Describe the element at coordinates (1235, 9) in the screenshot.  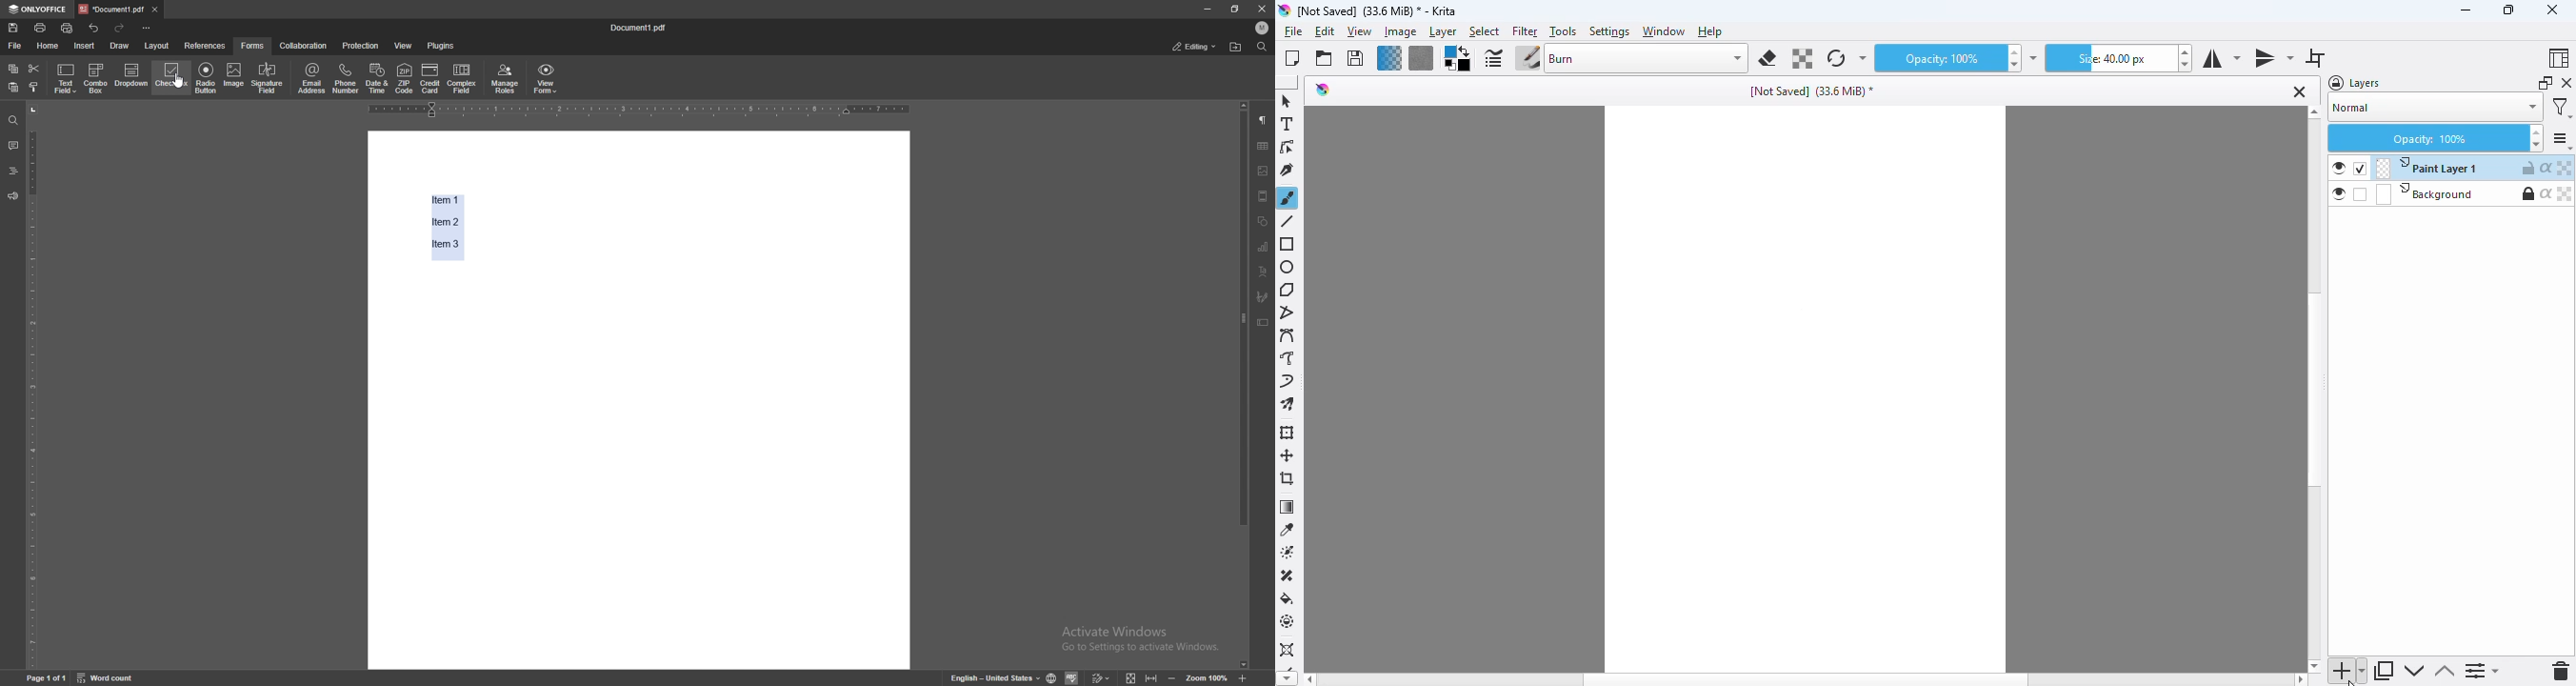
I see `resize` at that location.